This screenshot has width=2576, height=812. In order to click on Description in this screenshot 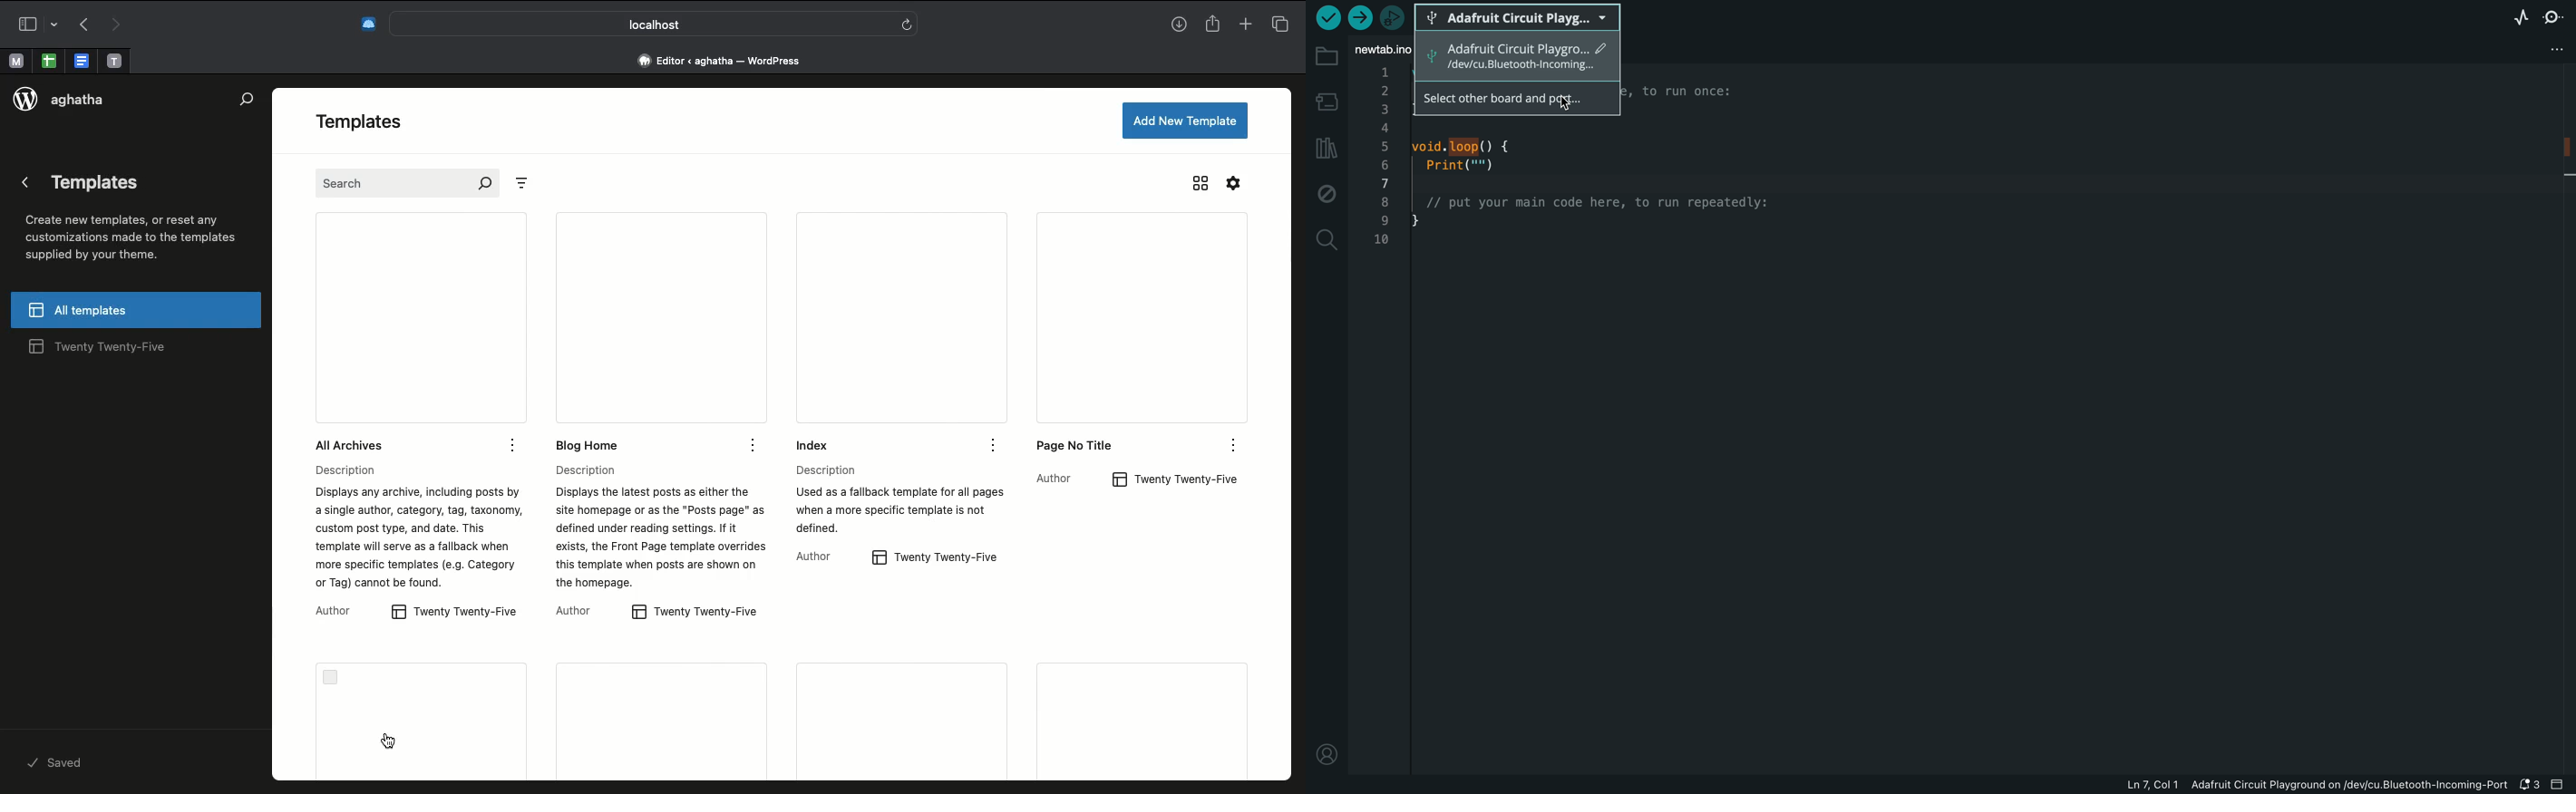, I will do `click(417, 526)`.